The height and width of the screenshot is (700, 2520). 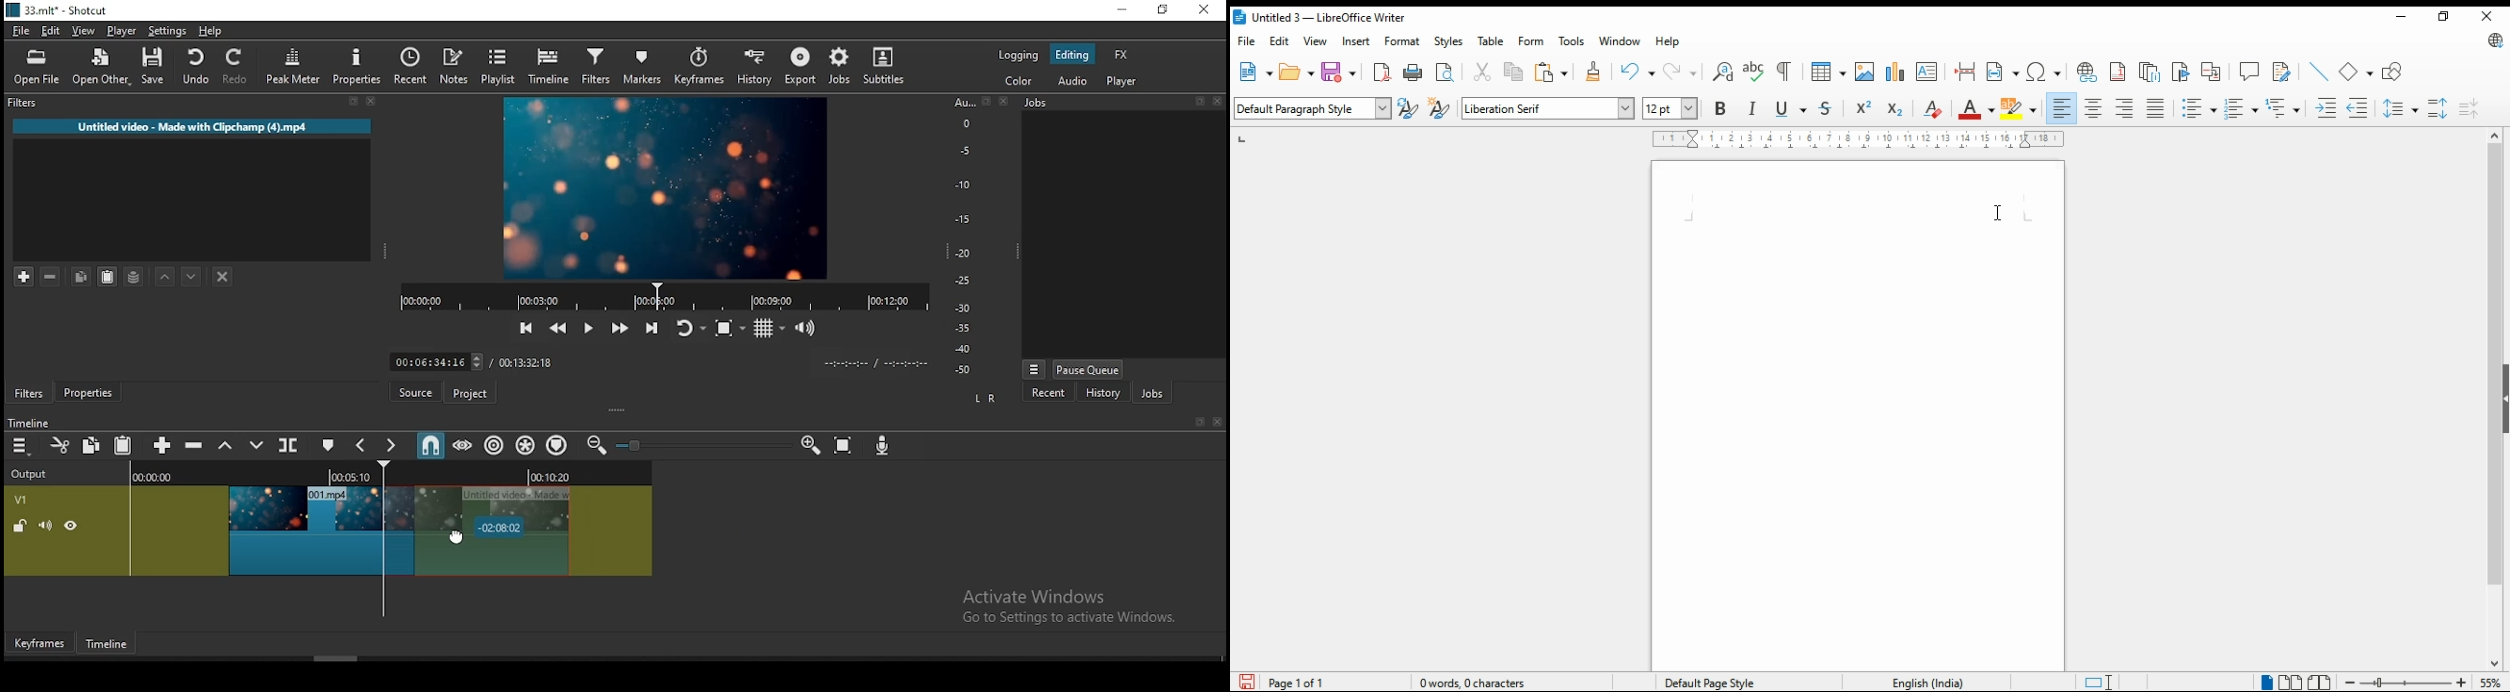 I want to click on find and replace, so click(x=1724, y=72).